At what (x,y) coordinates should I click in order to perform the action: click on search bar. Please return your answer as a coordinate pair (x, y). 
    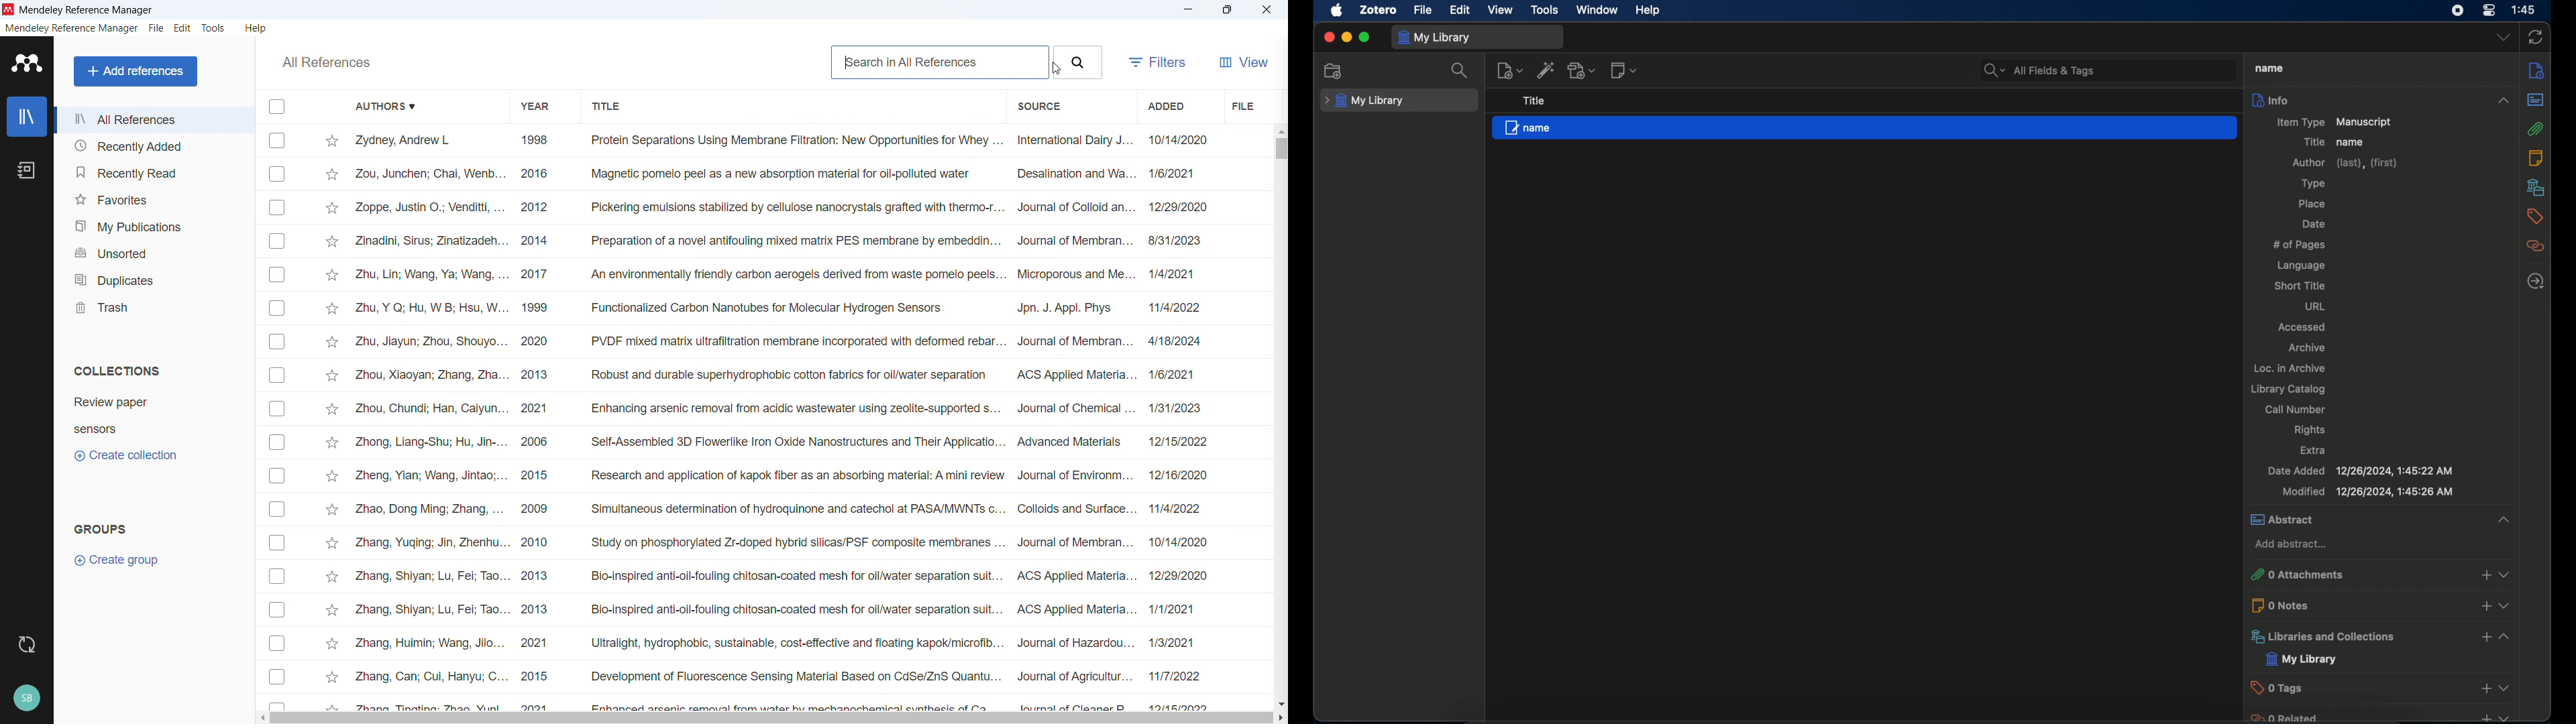
    Looking at the image, I should click on (2039, 71).